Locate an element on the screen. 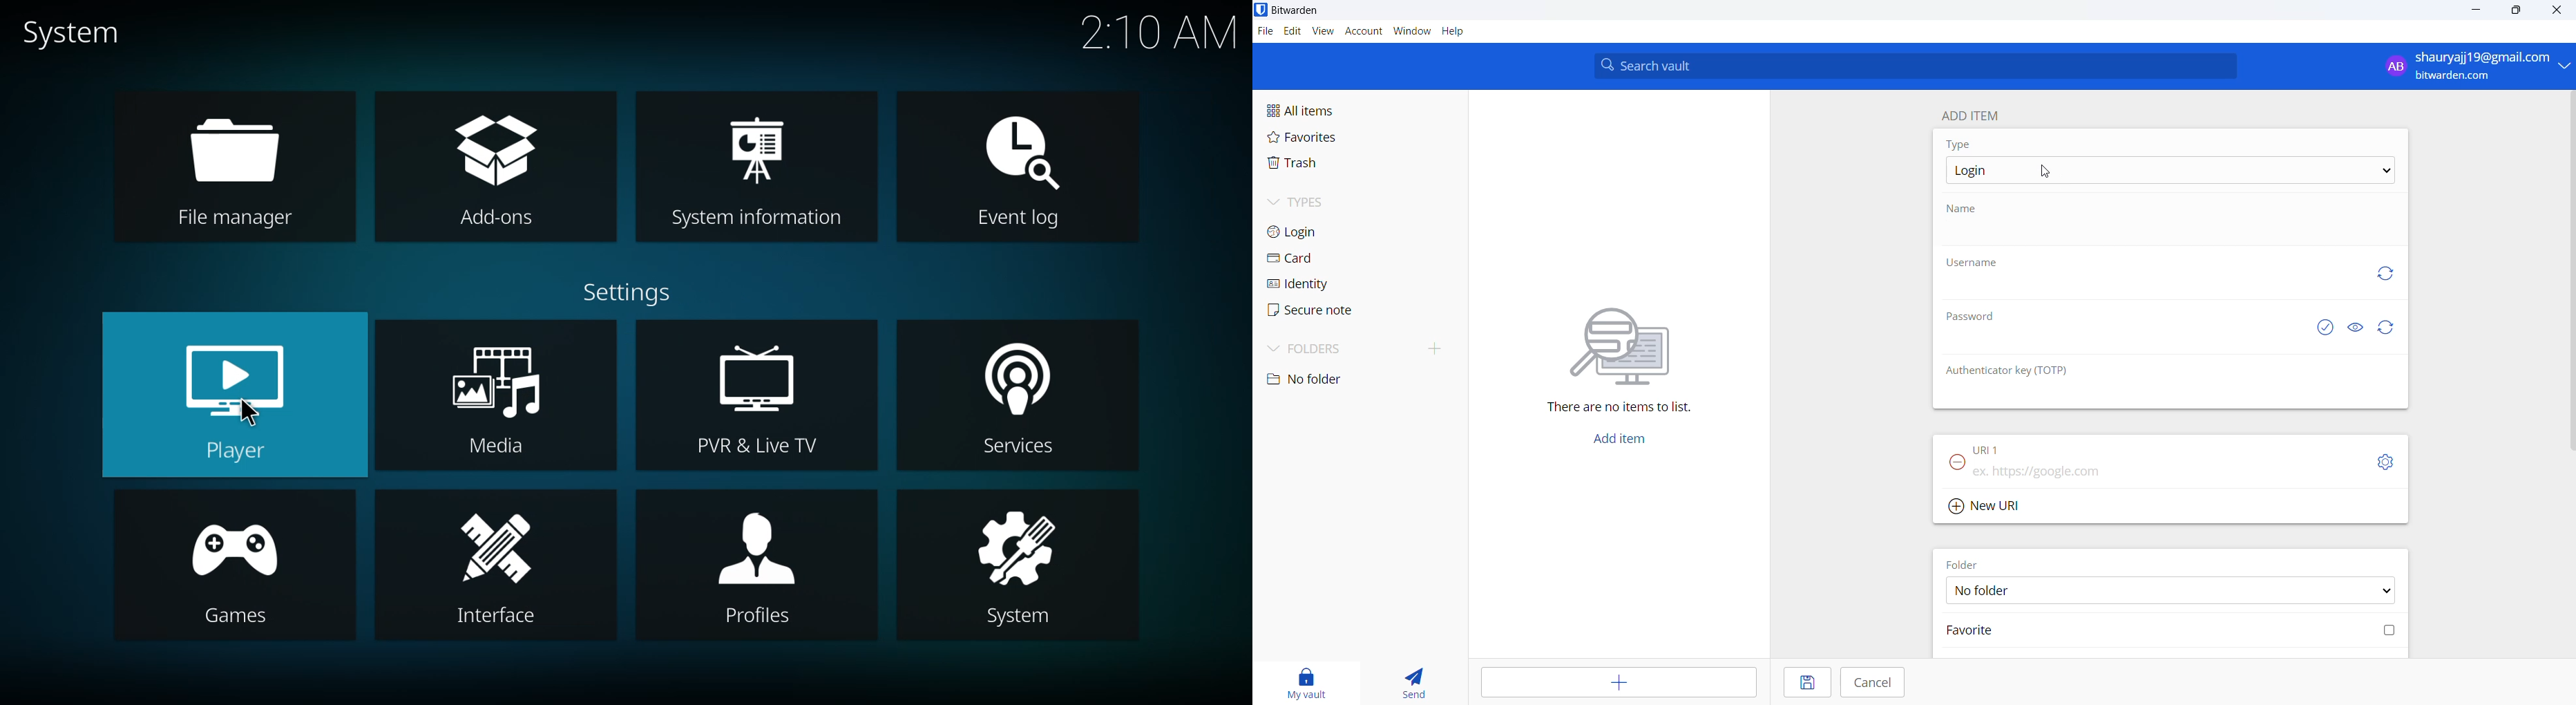  Add new URL button is located at coordinates (1979, 507).